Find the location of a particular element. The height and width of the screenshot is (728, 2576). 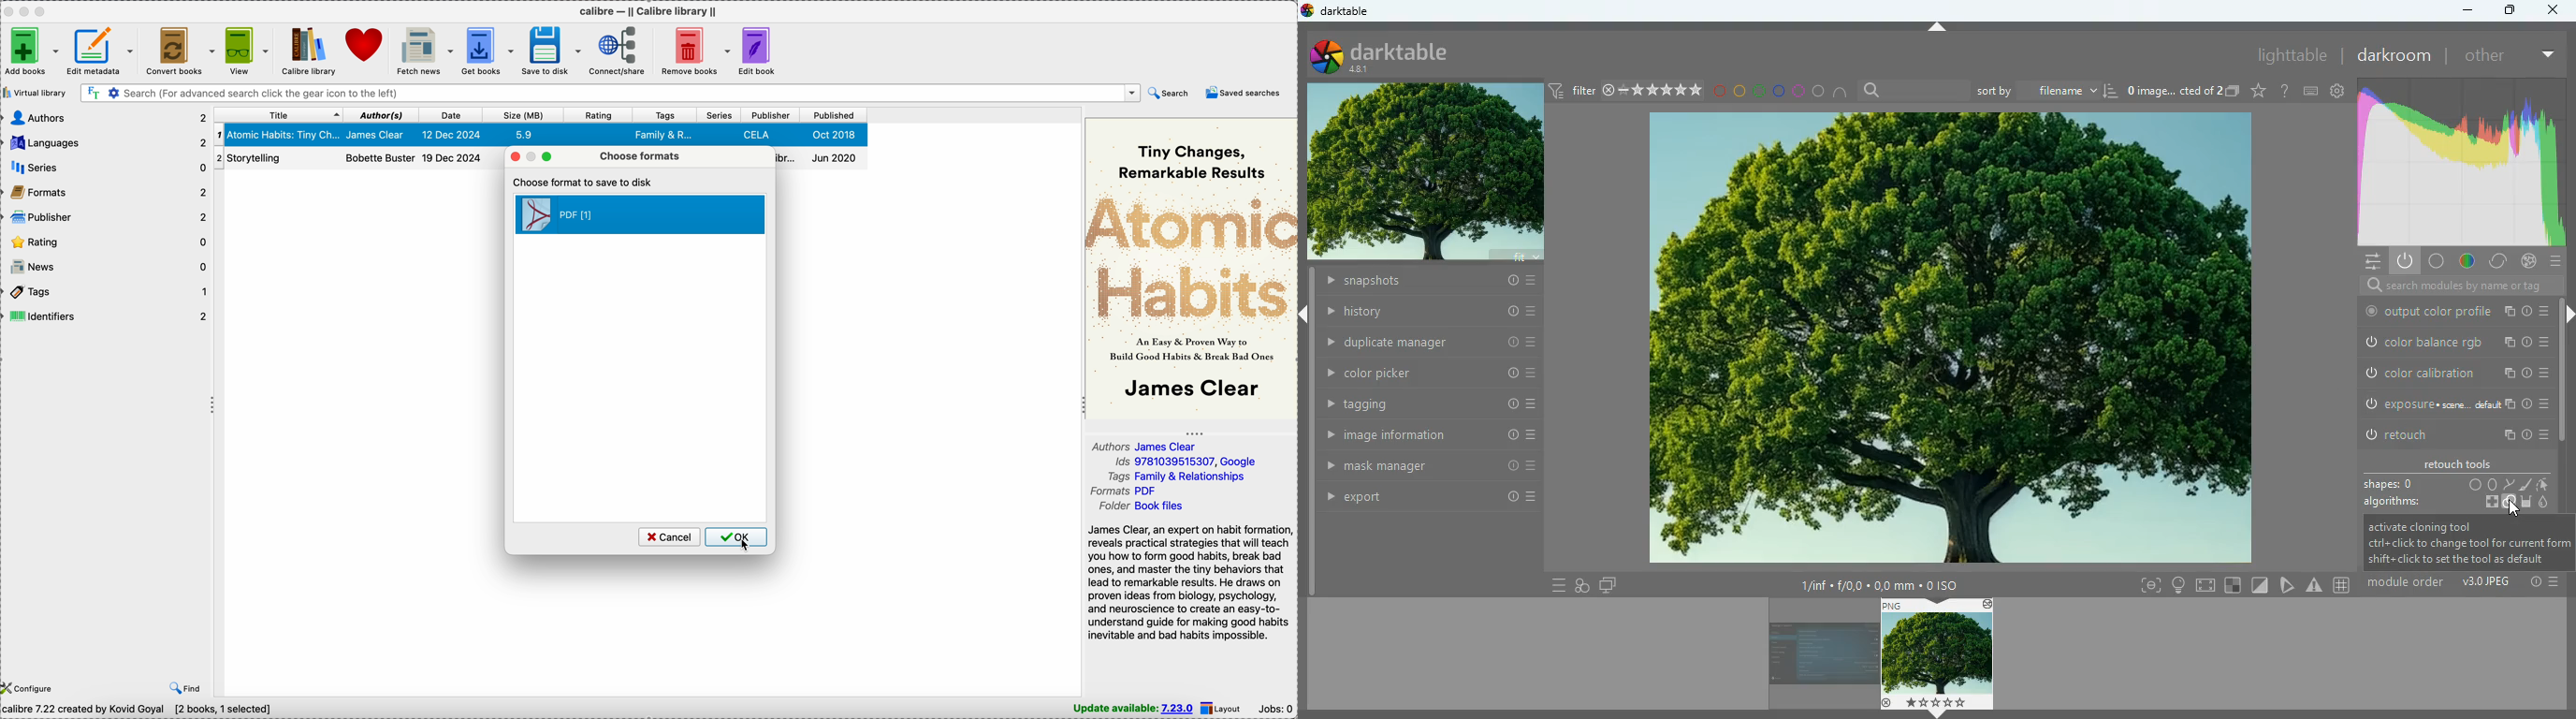

color picker is located at coordinates (1432, 375).